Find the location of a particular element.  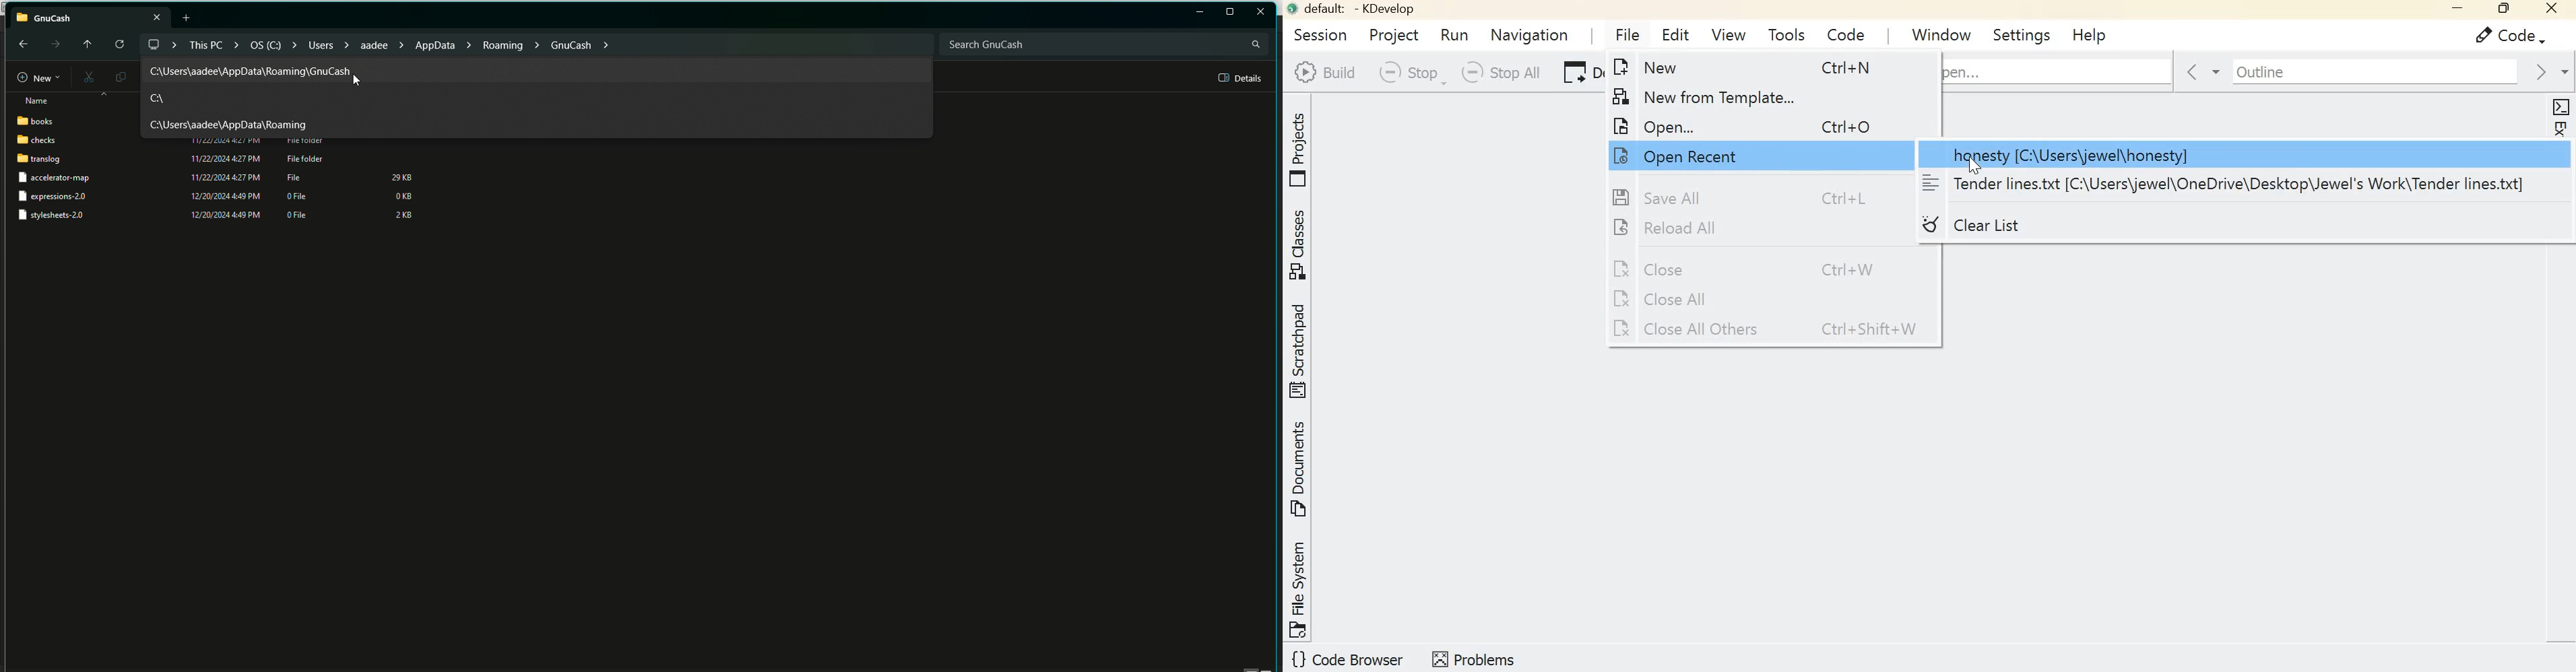

accelerator-map is located at coordinates (64, 179).